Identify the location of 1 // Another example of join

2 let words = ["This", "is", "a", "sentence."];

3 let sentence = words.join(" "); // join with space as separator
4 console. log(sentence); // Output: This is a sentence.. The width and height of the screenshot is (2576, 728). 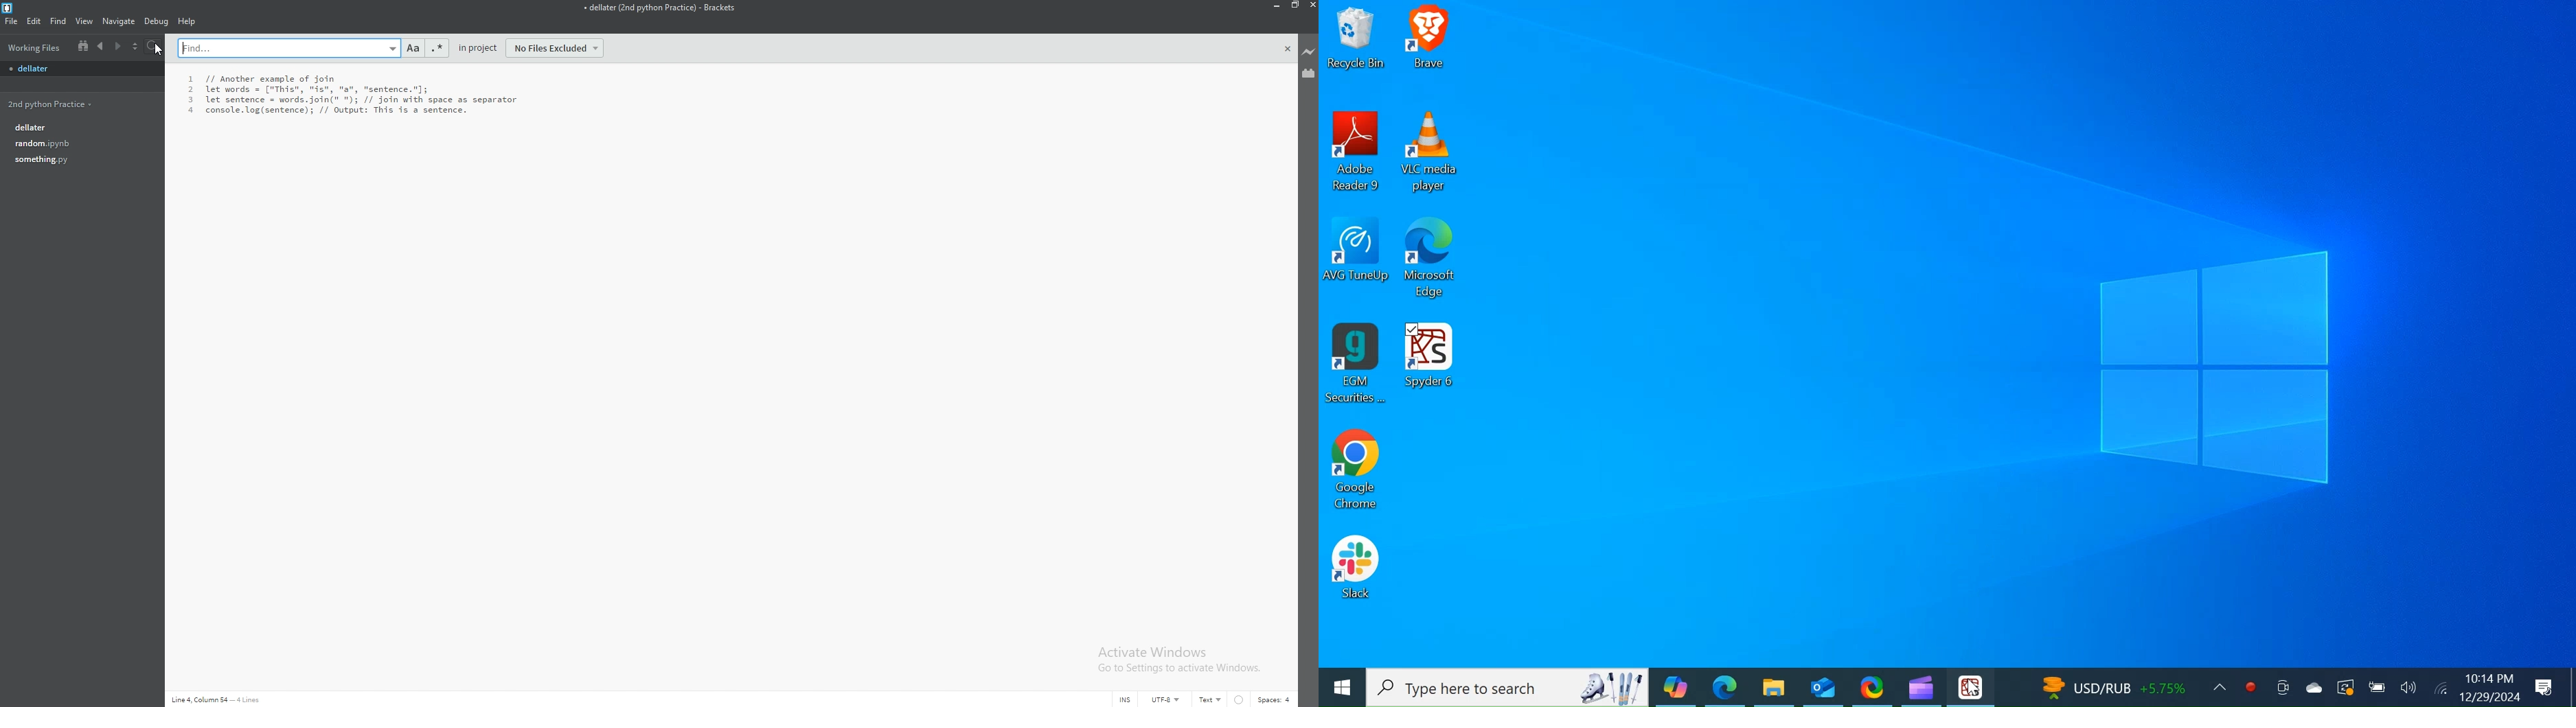
(378, 101).